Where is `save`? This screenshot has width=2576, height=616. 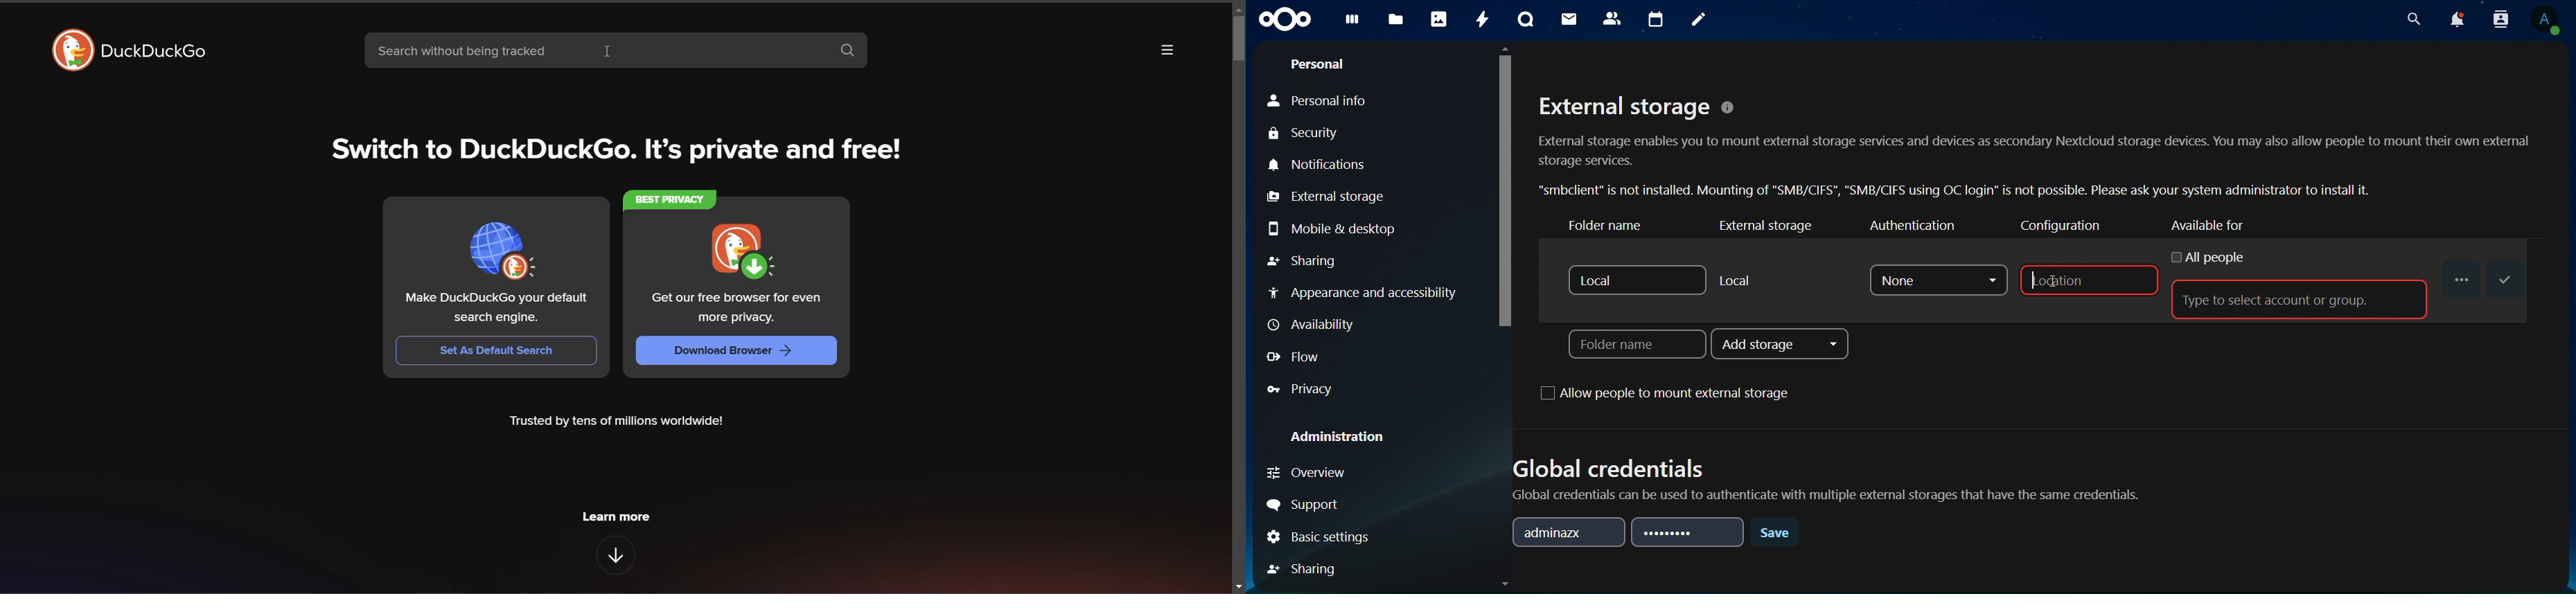 save is located at coordinates (2506, 279).